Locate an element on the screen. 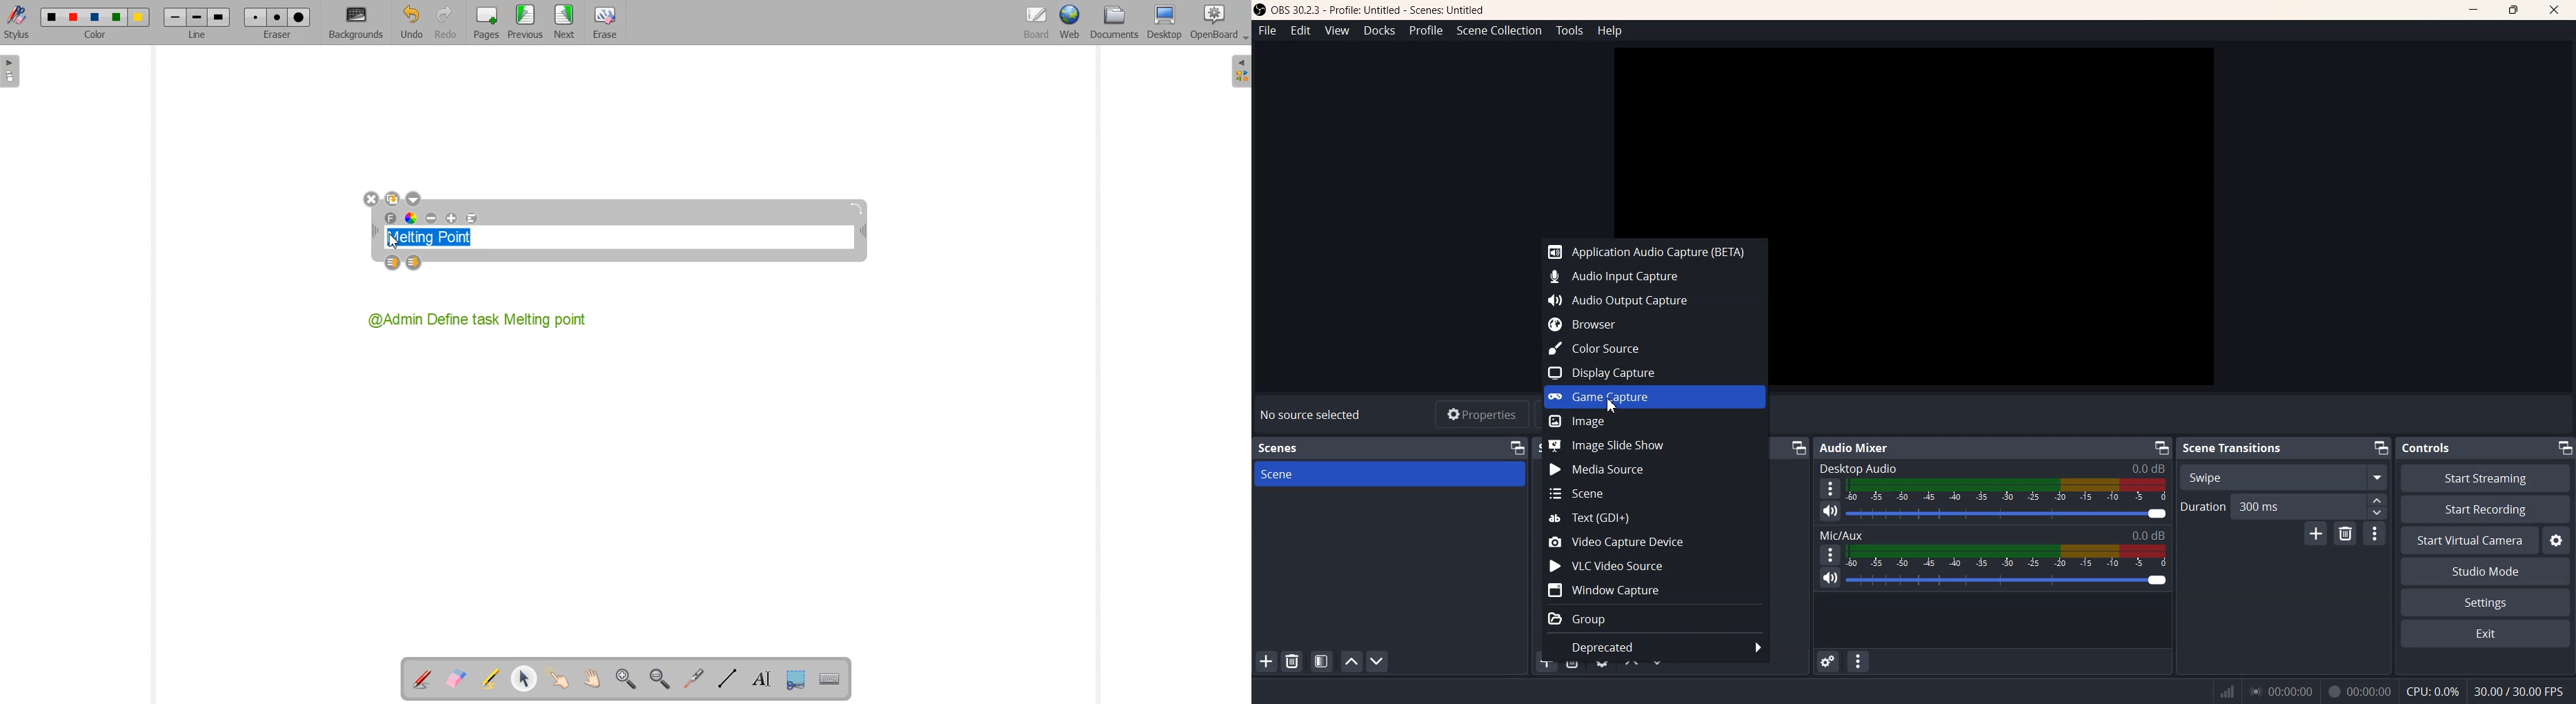  Remove Sources is located at coordinates (1572, 661).